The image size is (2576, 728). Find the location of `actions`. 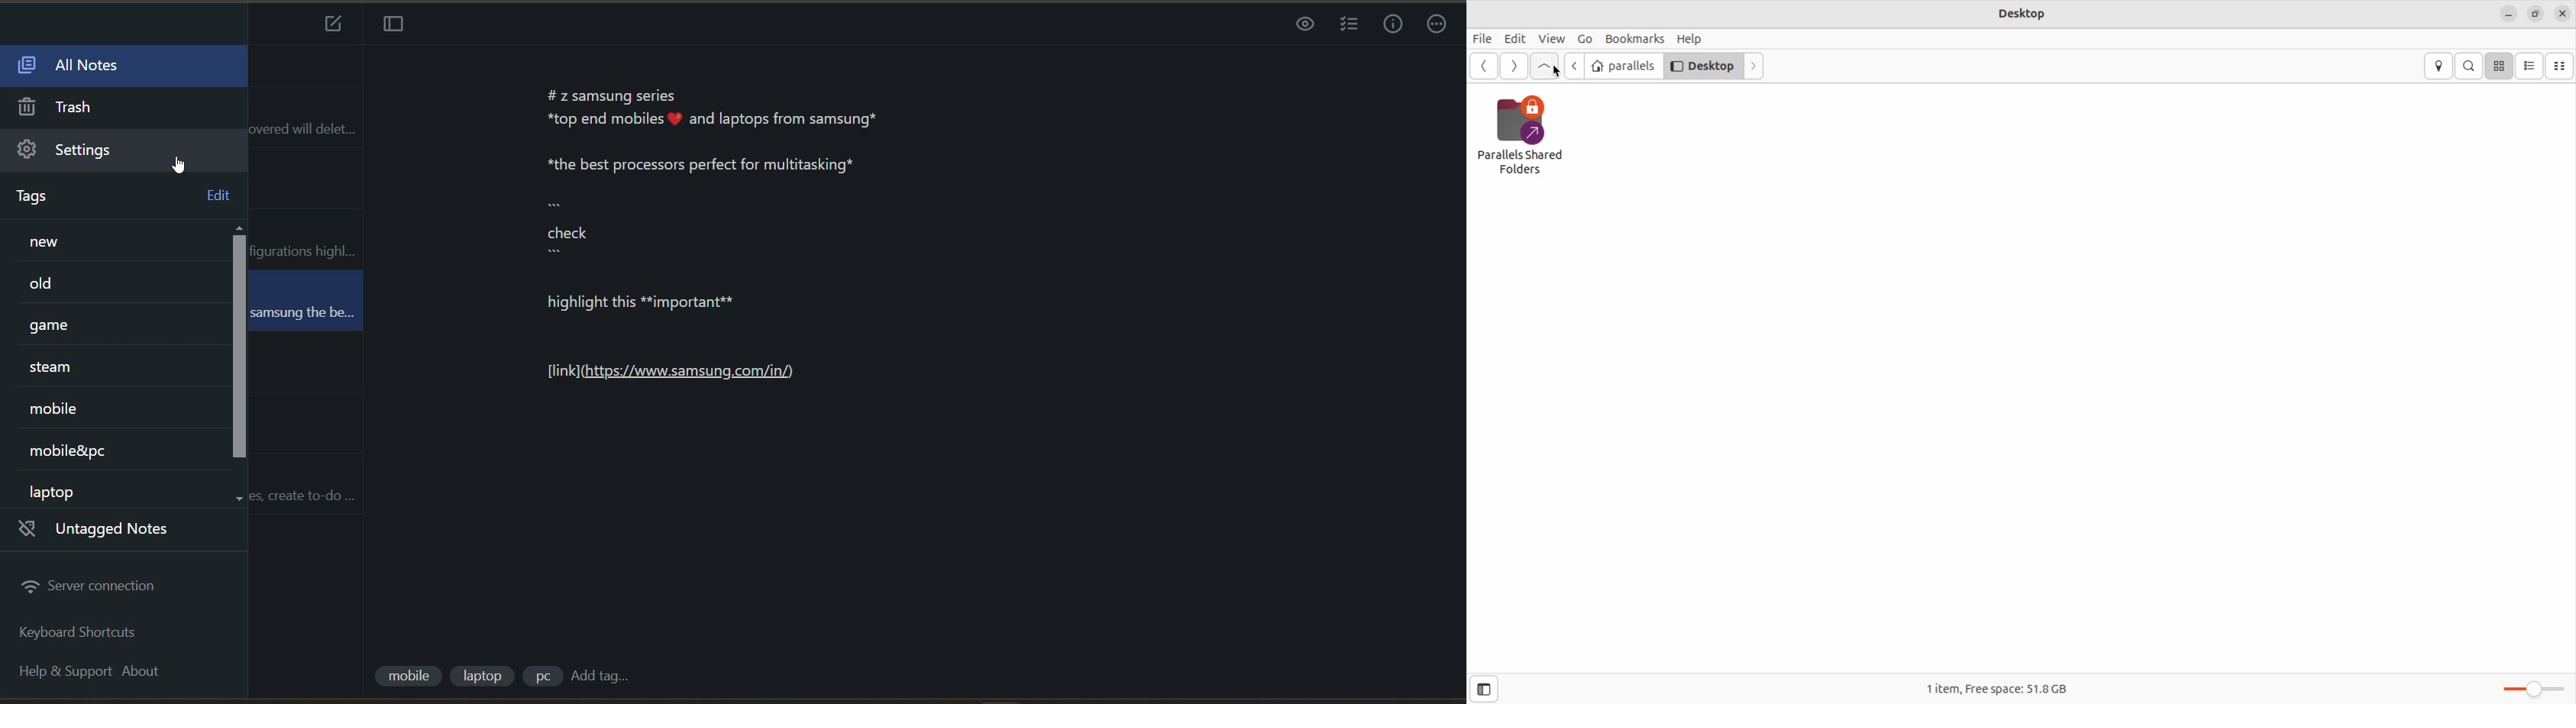

actions is located at coordinates (1437, 25).